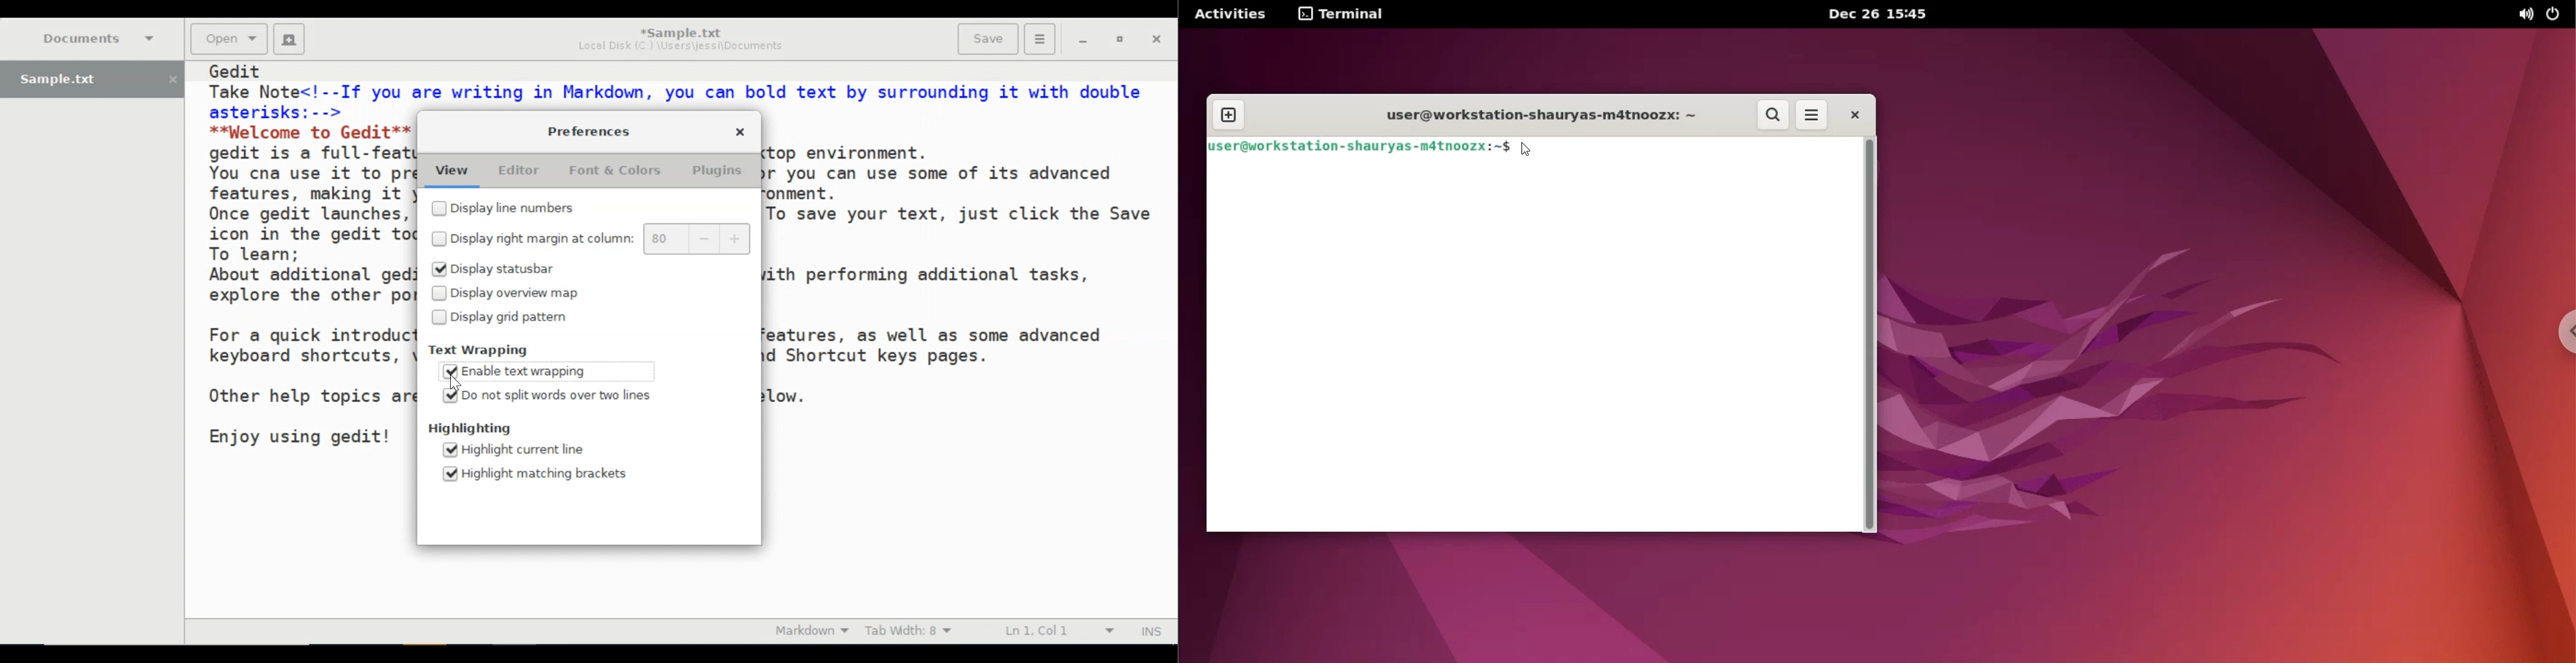 Image resolution: width=2576 pixels, height=672 pixels. Describe the element at coordinates (716, 171) in the screenshot. I see `Plugins` at that location.